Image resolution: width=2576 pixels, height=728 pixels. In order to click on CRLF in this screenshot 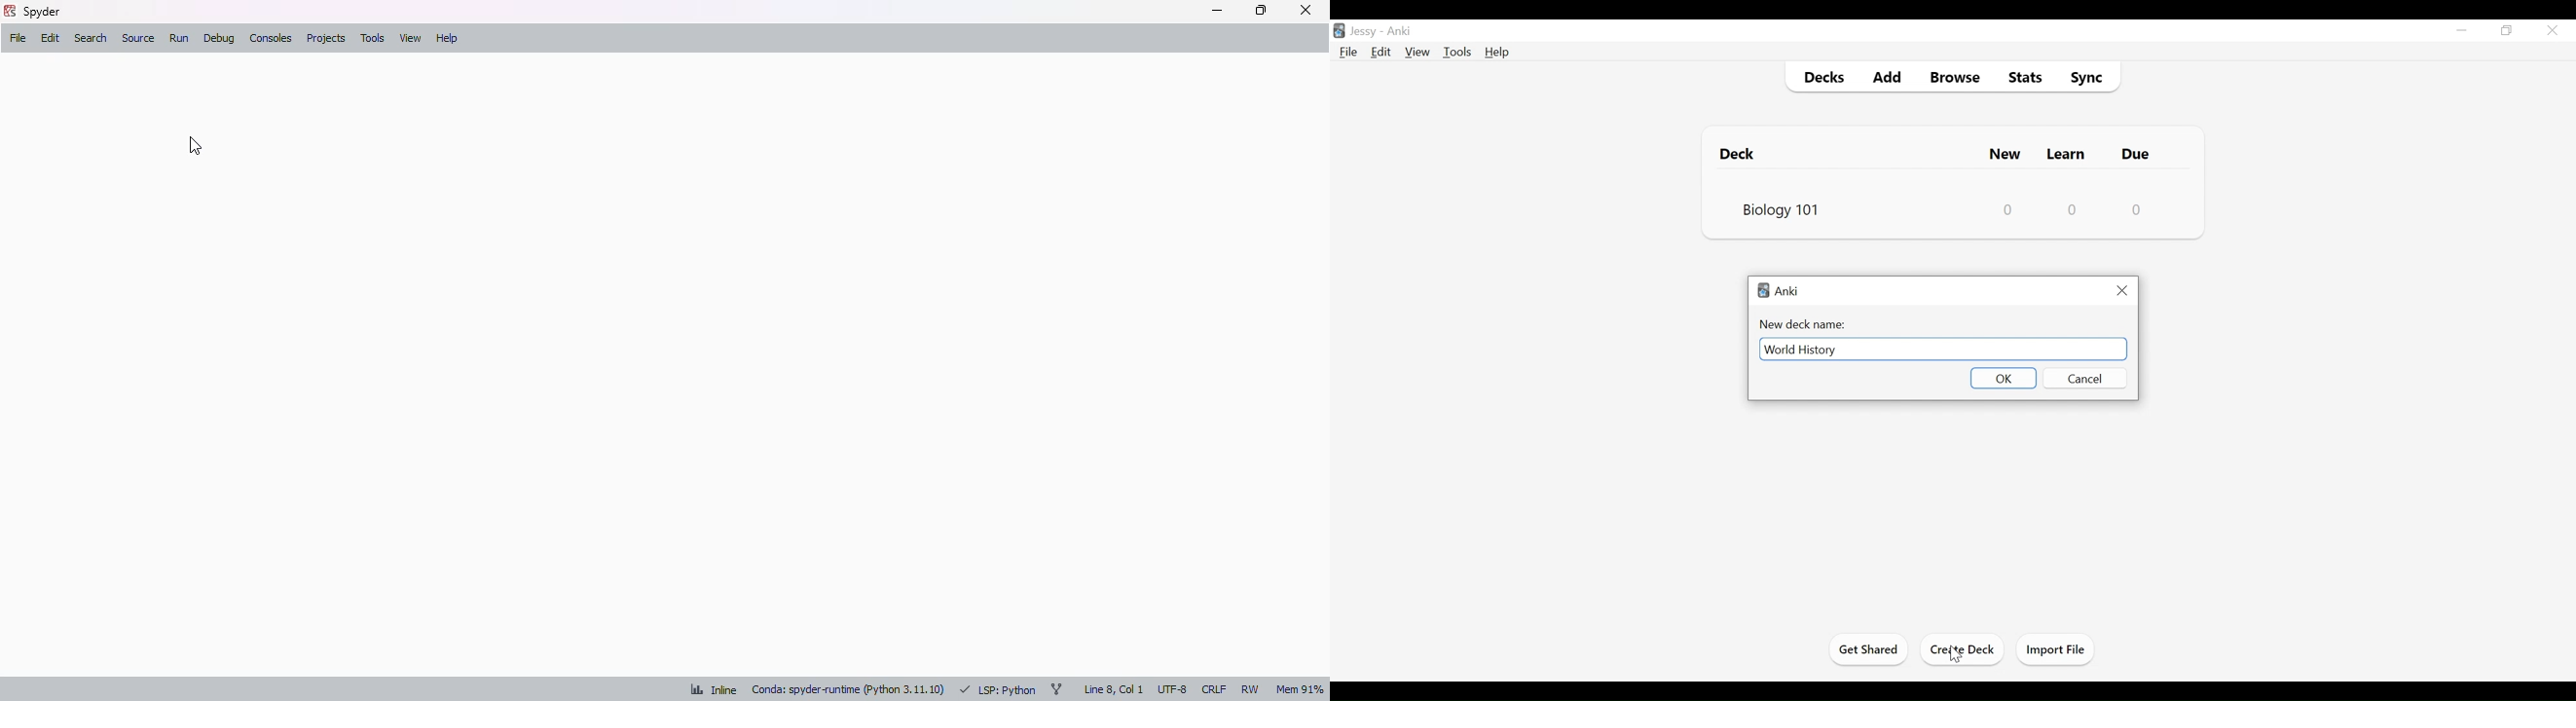, I will do `click(1214, 688)`.